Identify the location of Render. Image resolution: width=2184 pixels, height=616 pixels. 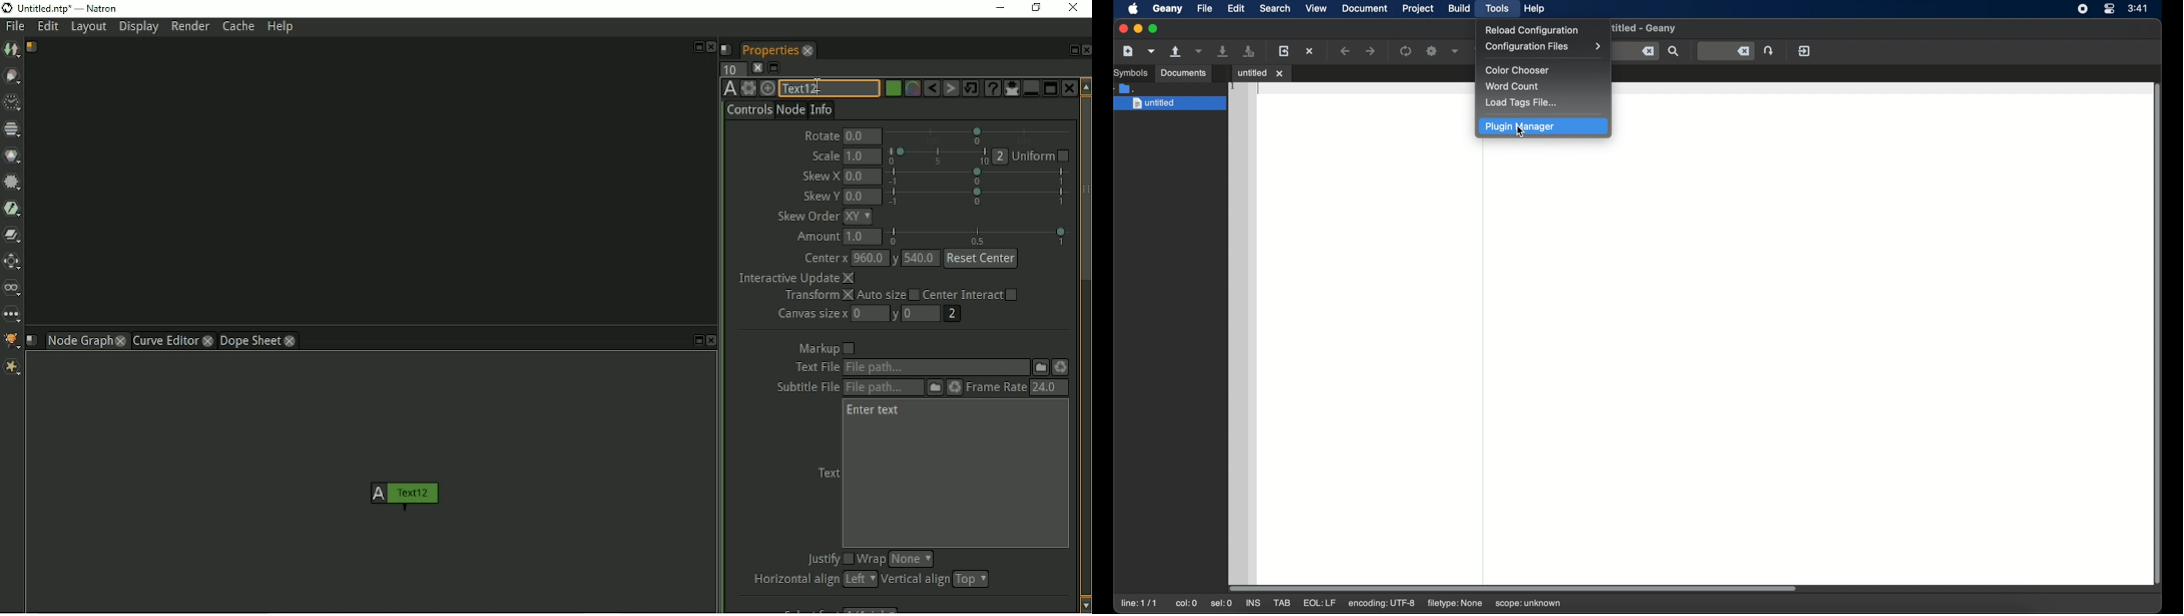
(190, 26).